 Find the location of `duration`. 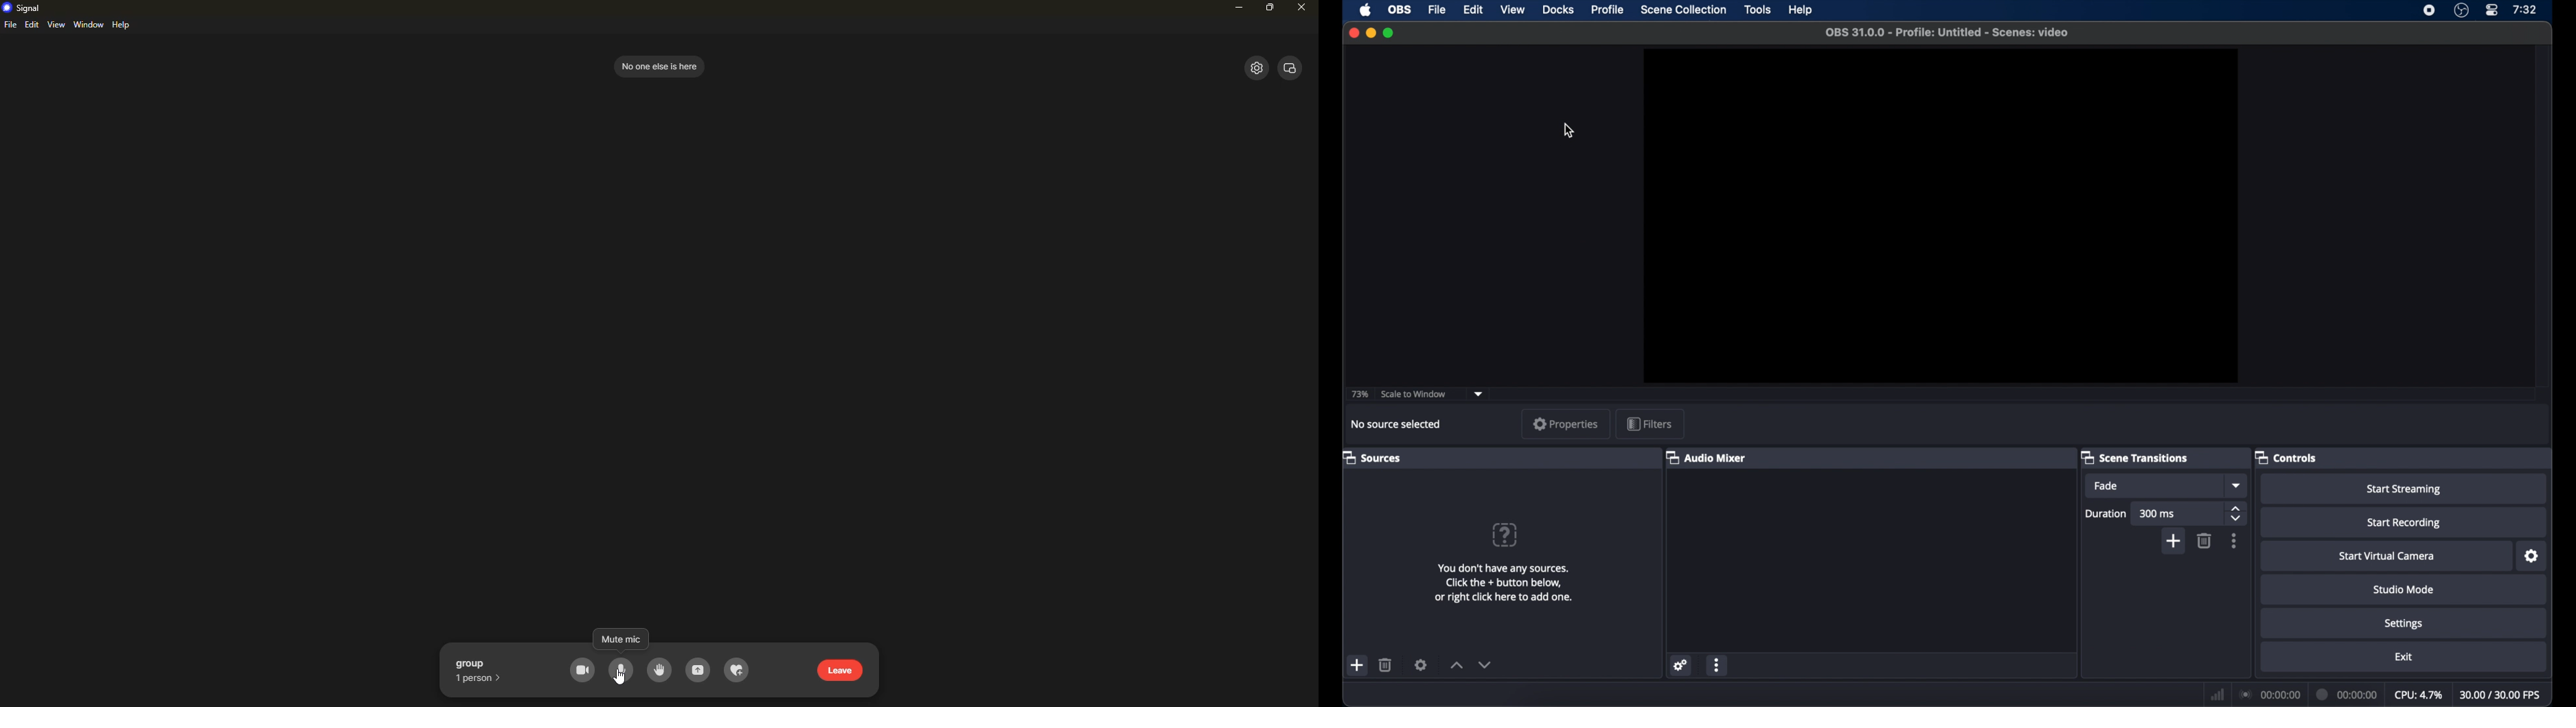

duration is located at coordinates (2105, 514).